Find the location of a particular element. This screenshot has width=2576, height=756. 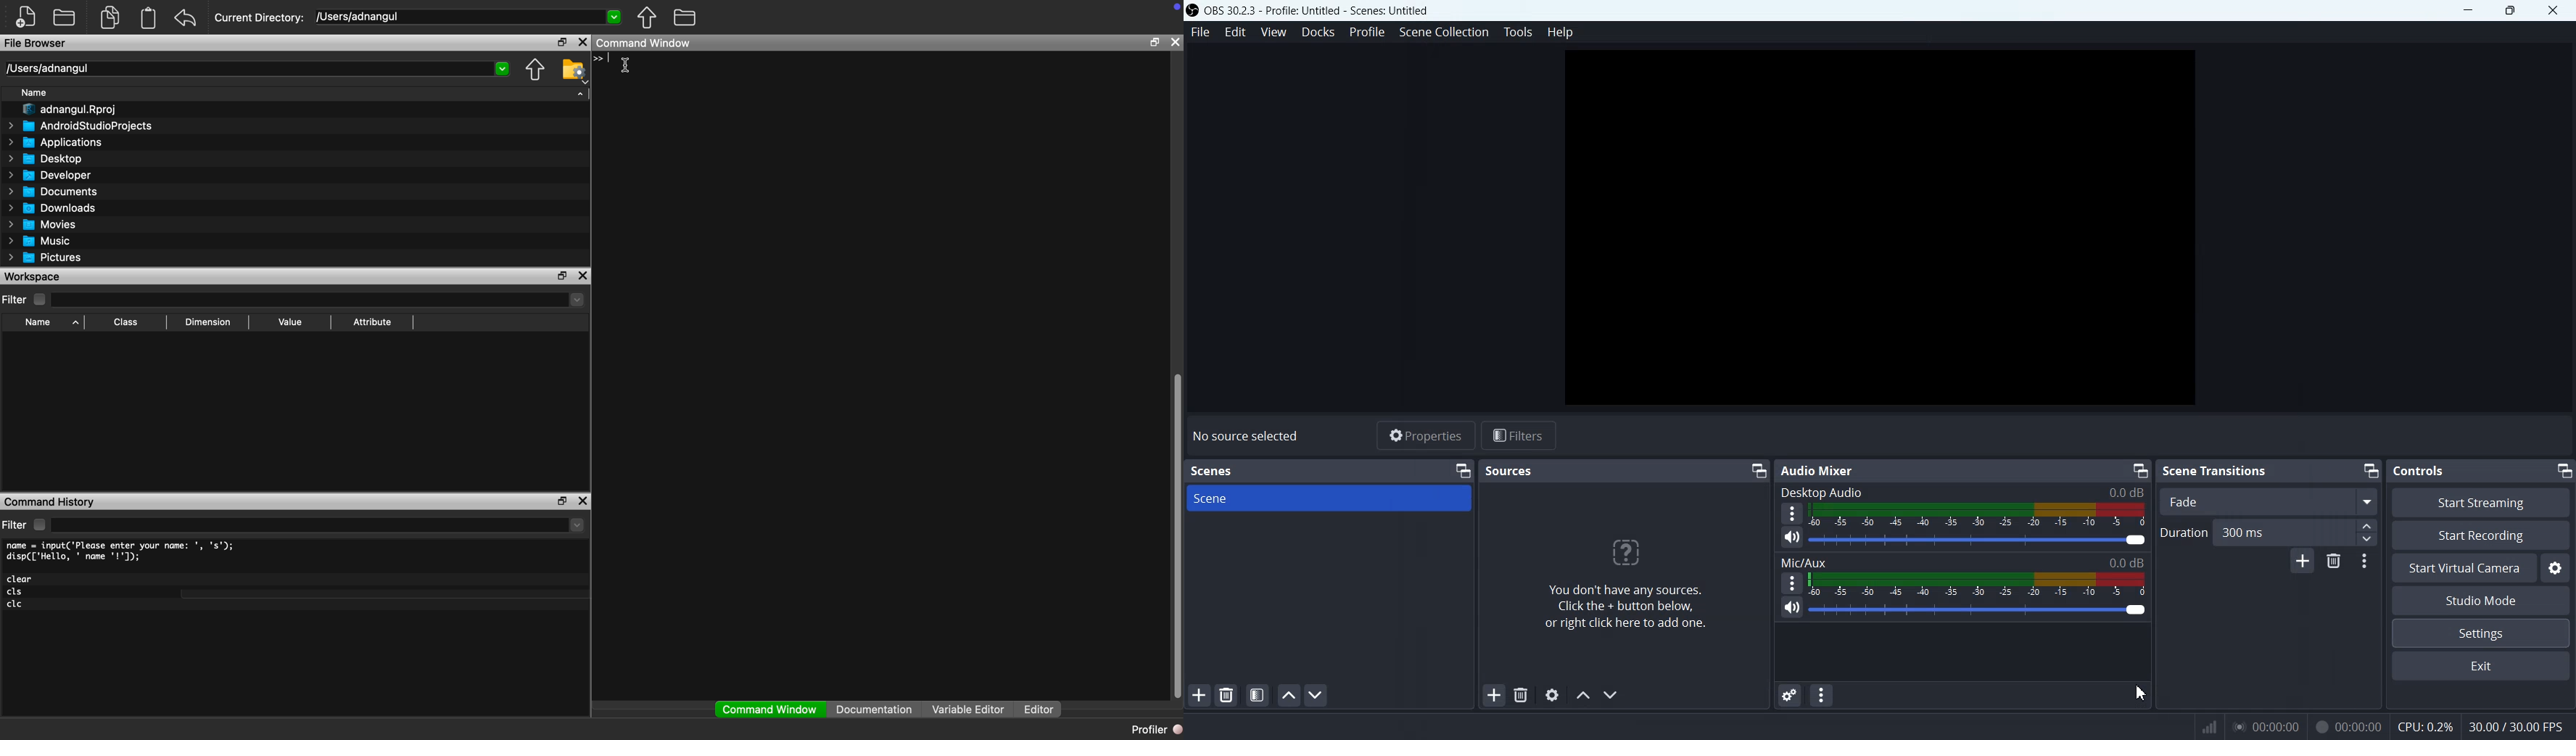

‘OBS 30.2.3 - Profile: Untitled - Scenes: Untitled is located at coordinates (1310, 12).